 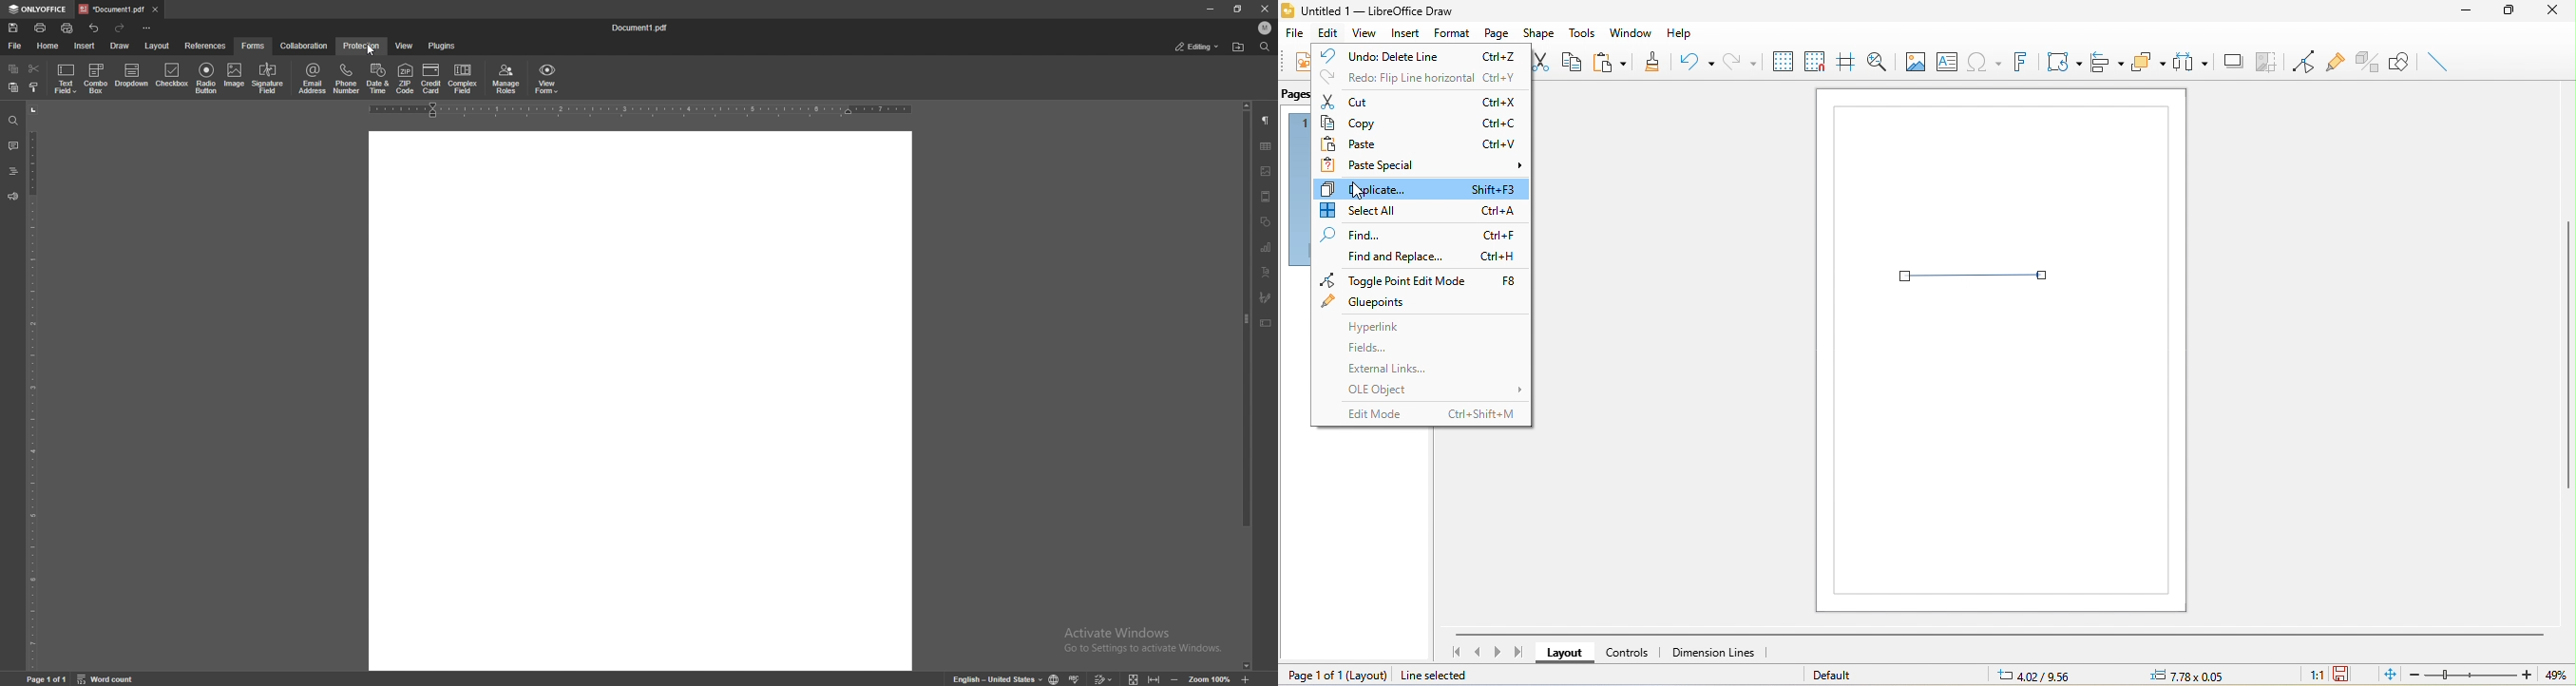 What do you see at coordinates (362, 46) in the screenshot?
I see `protection` at bounding box center [362, 46].